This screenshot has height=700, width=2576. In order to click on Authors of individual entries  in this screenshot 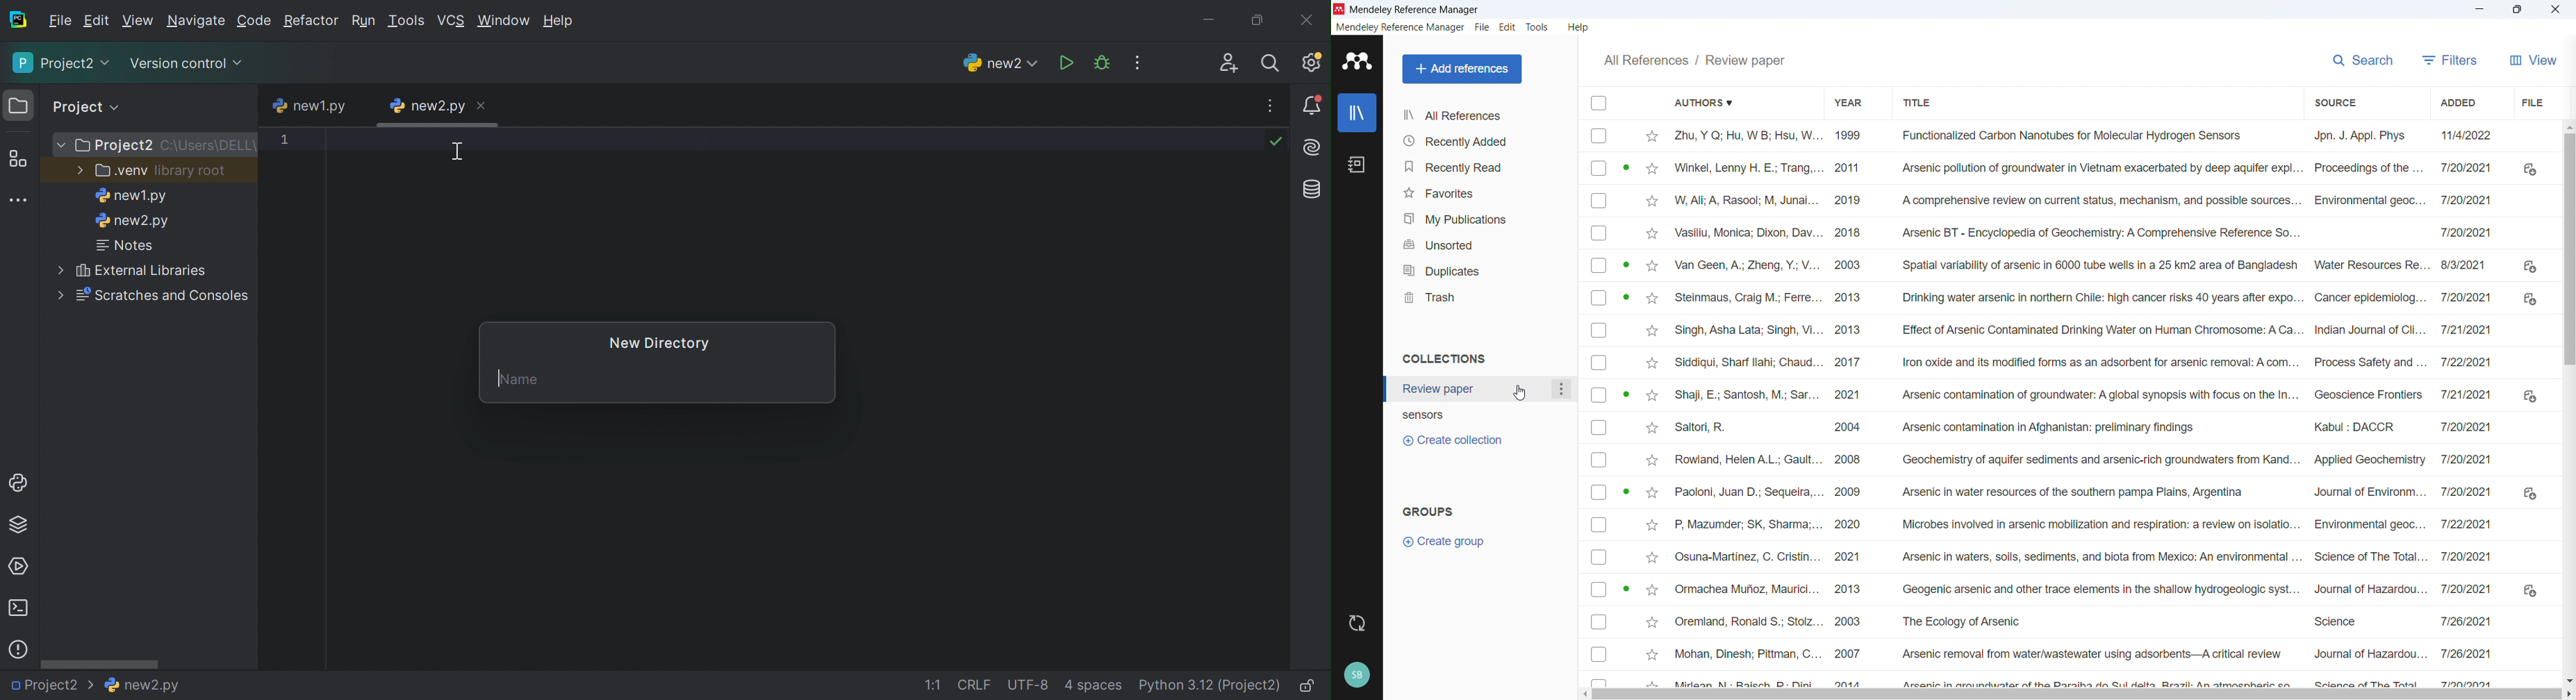, I will do `click(1745, 406)`.